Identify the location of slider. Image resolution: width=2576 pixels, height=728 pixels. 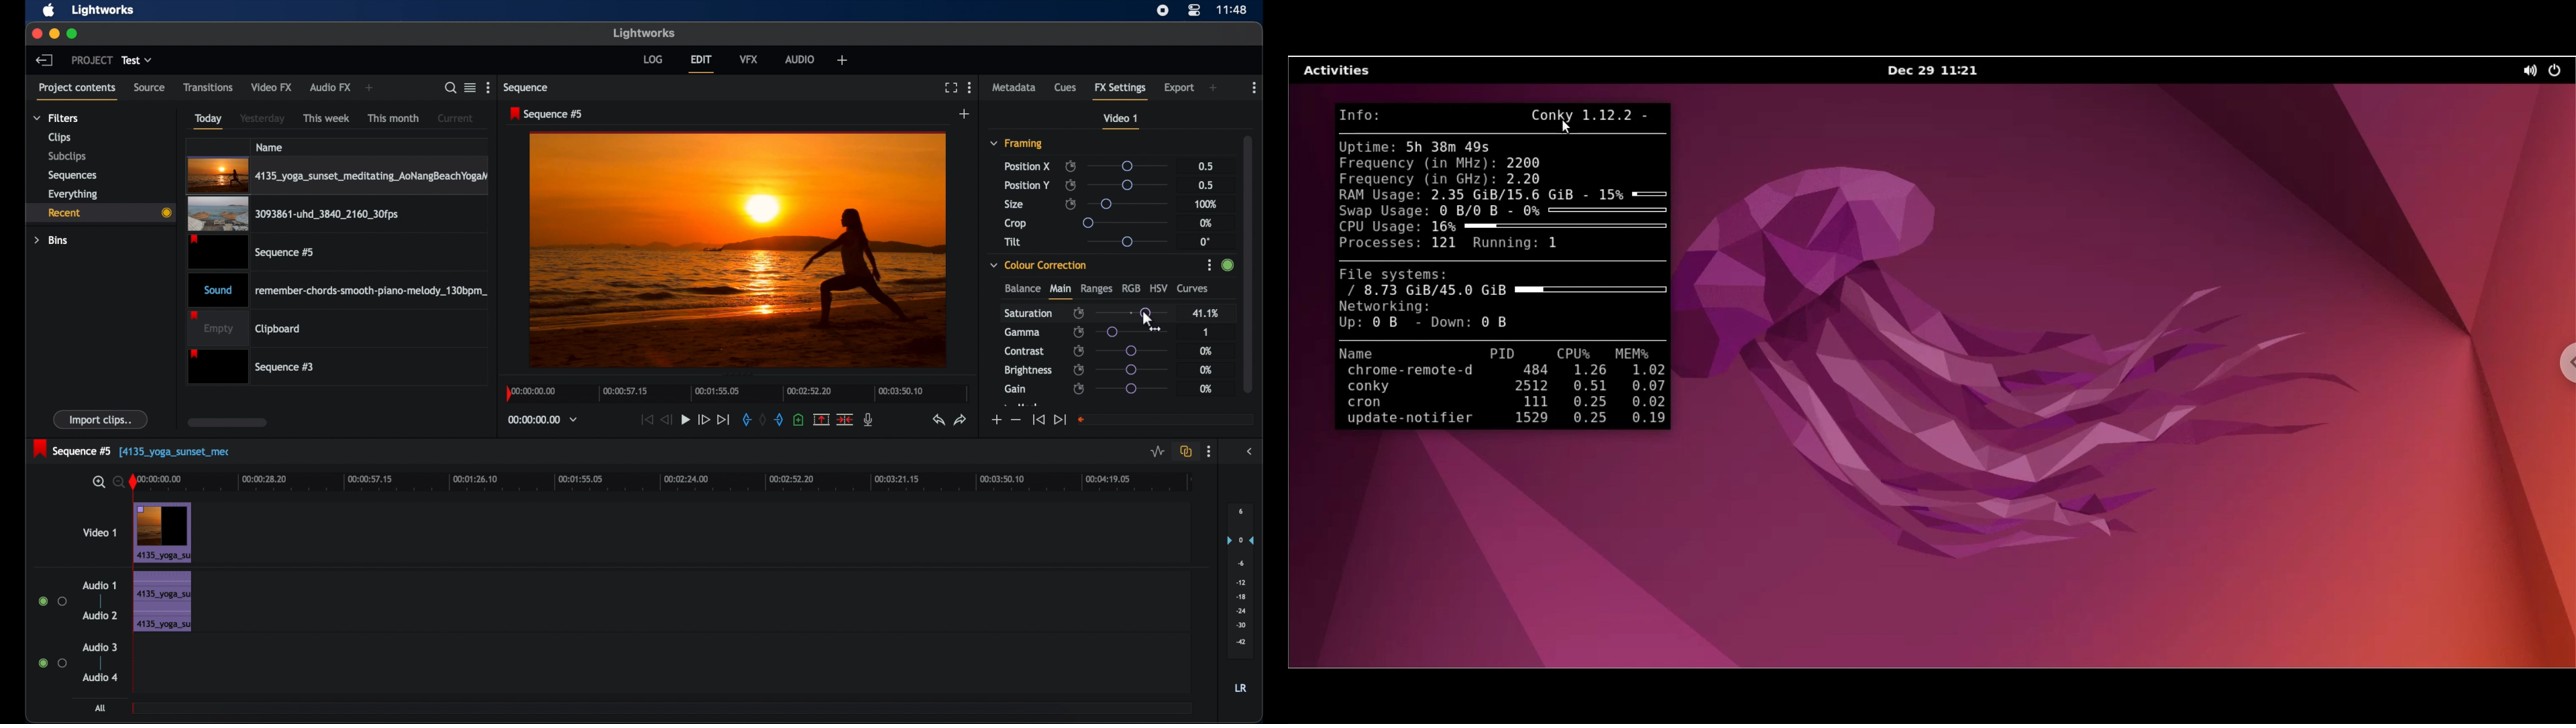
(1132, 369).